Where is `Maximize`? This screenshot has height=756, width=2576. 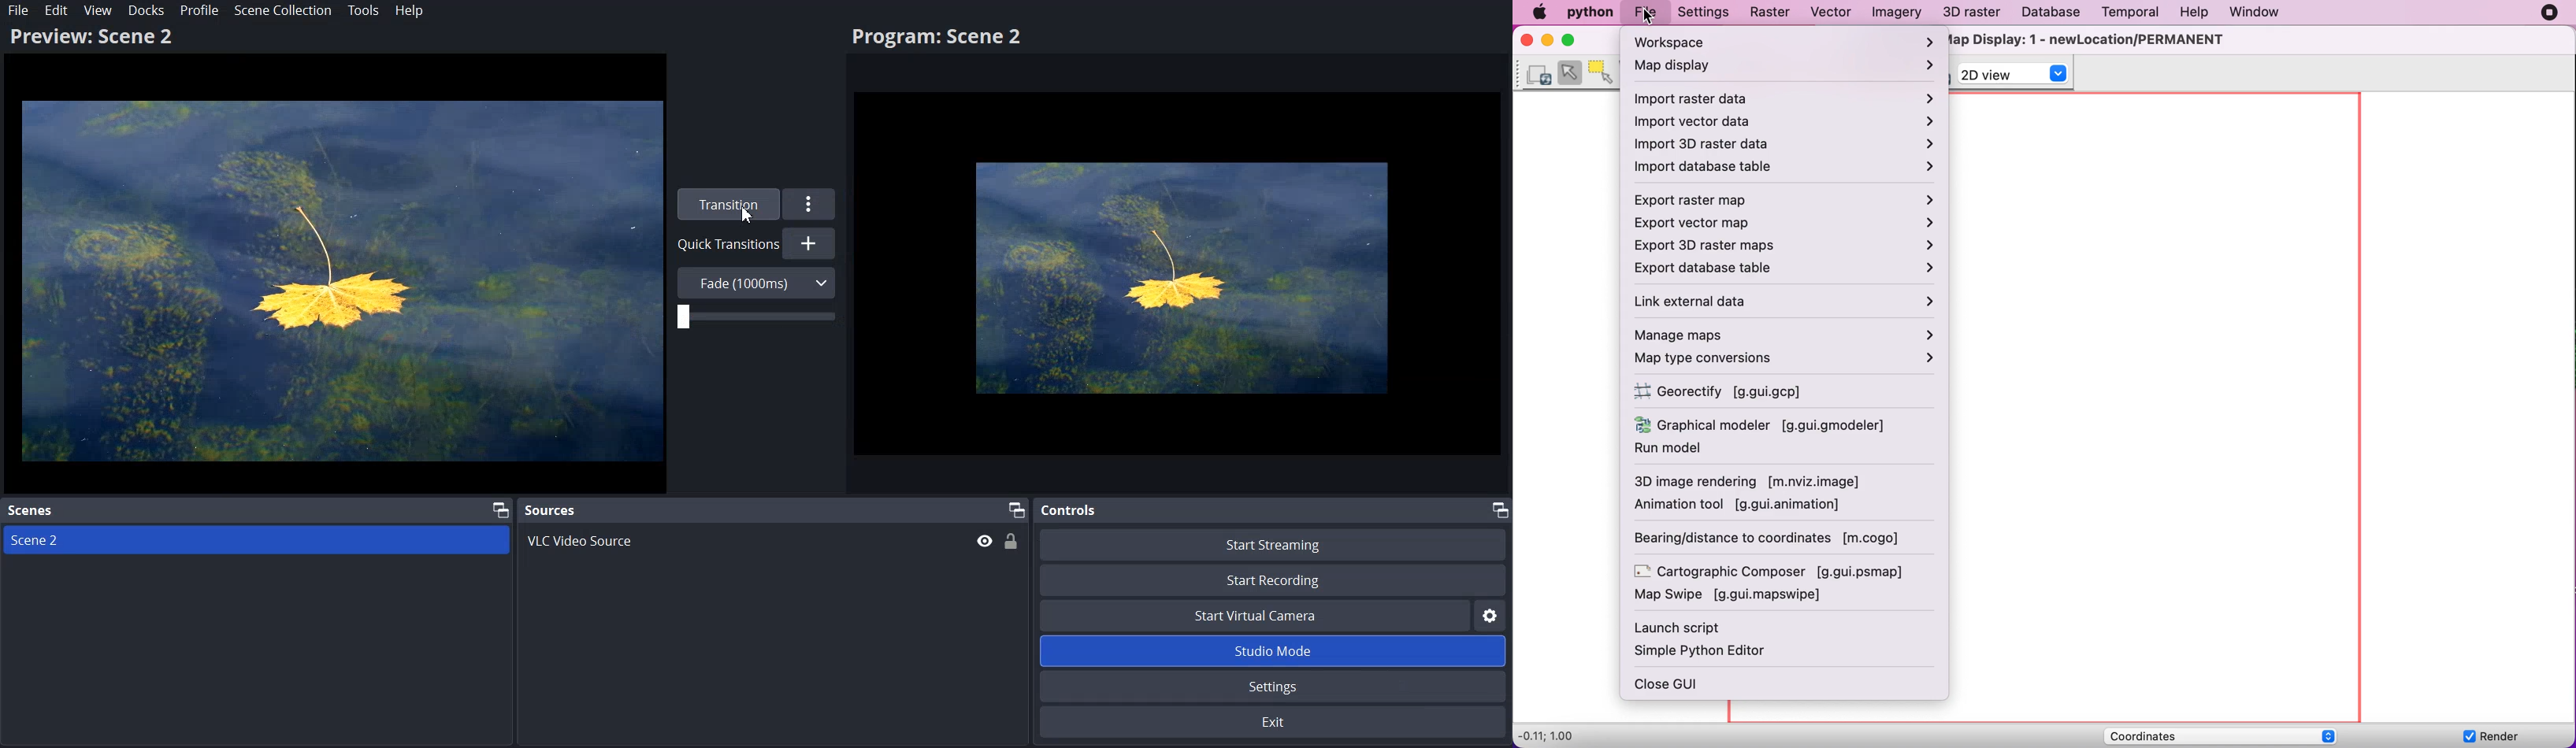 Maximize is located at coordinates (491, 509).